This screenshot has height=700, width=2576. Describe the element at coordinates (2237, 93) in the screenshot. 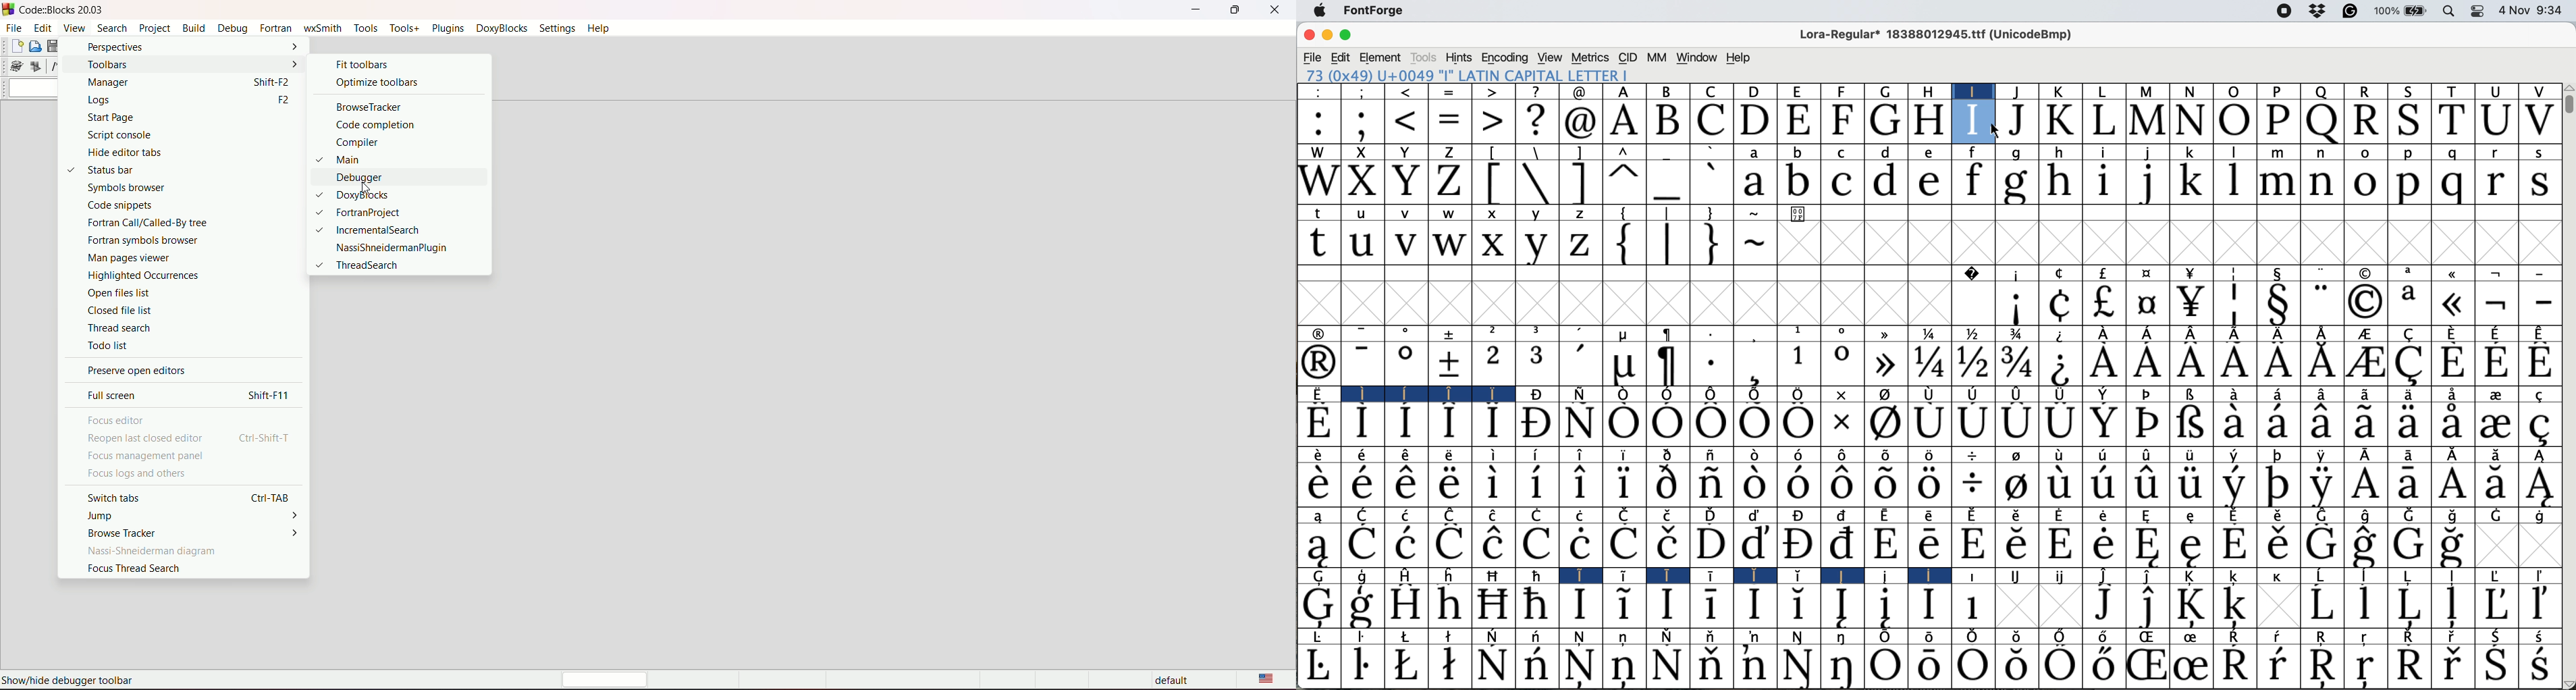

I see `O` at that location.